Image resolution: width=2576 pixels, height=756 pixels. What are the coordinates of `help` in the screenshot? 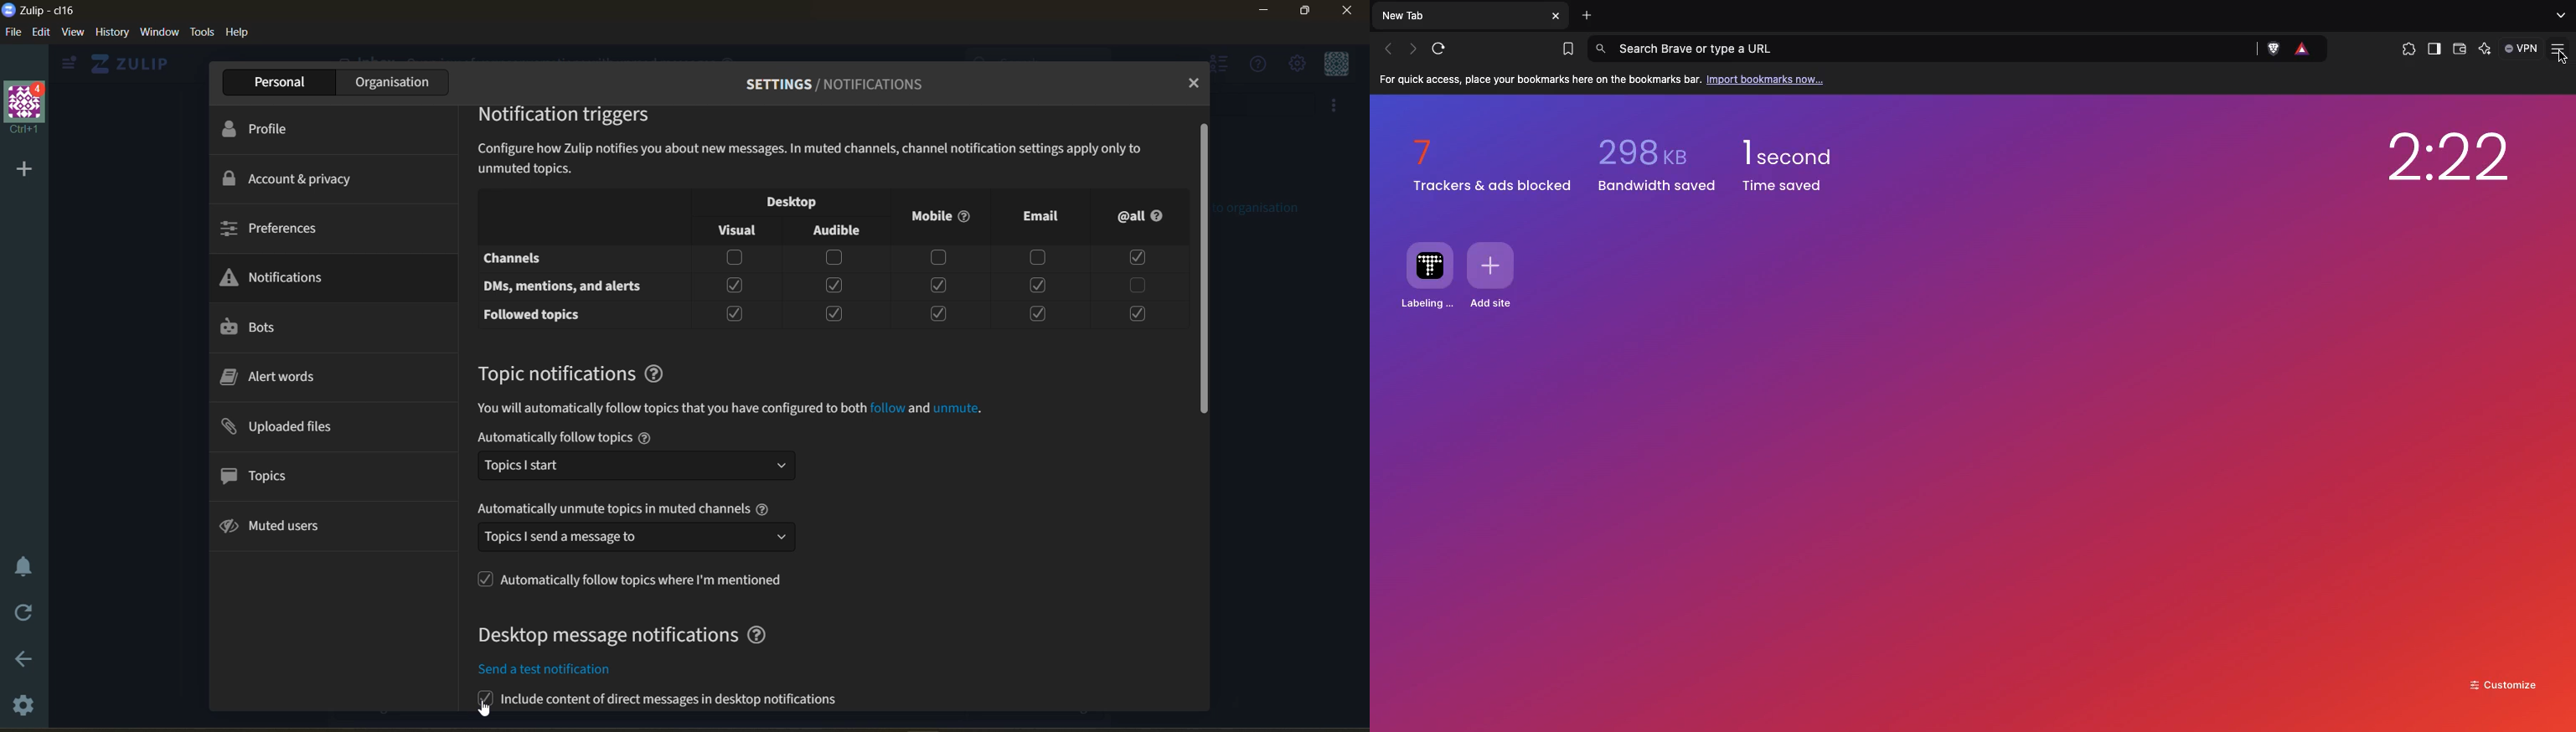 It's located at (240, 34).